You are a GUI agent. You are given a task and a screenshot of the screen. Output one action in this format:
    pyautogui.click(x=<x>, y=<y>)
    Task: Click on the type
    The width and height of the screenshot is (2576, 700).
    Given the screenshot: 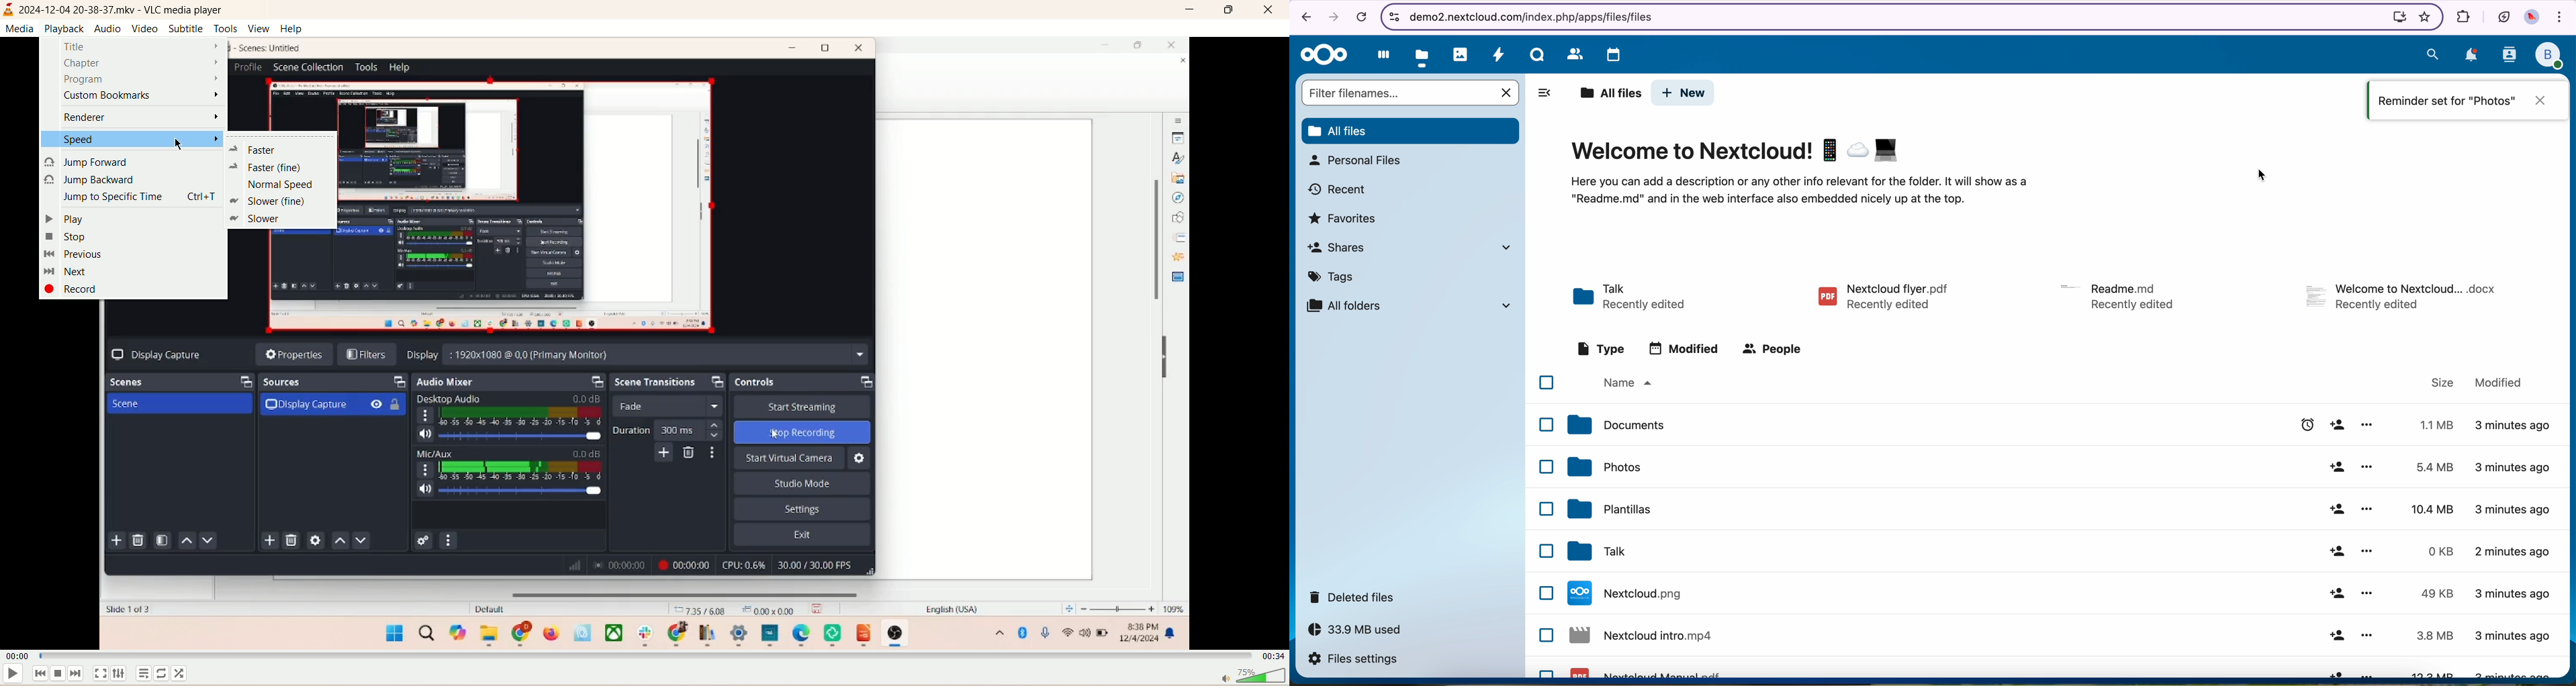 What is the action you would take?
    pyautogui.click(x=1600, y=348)
    